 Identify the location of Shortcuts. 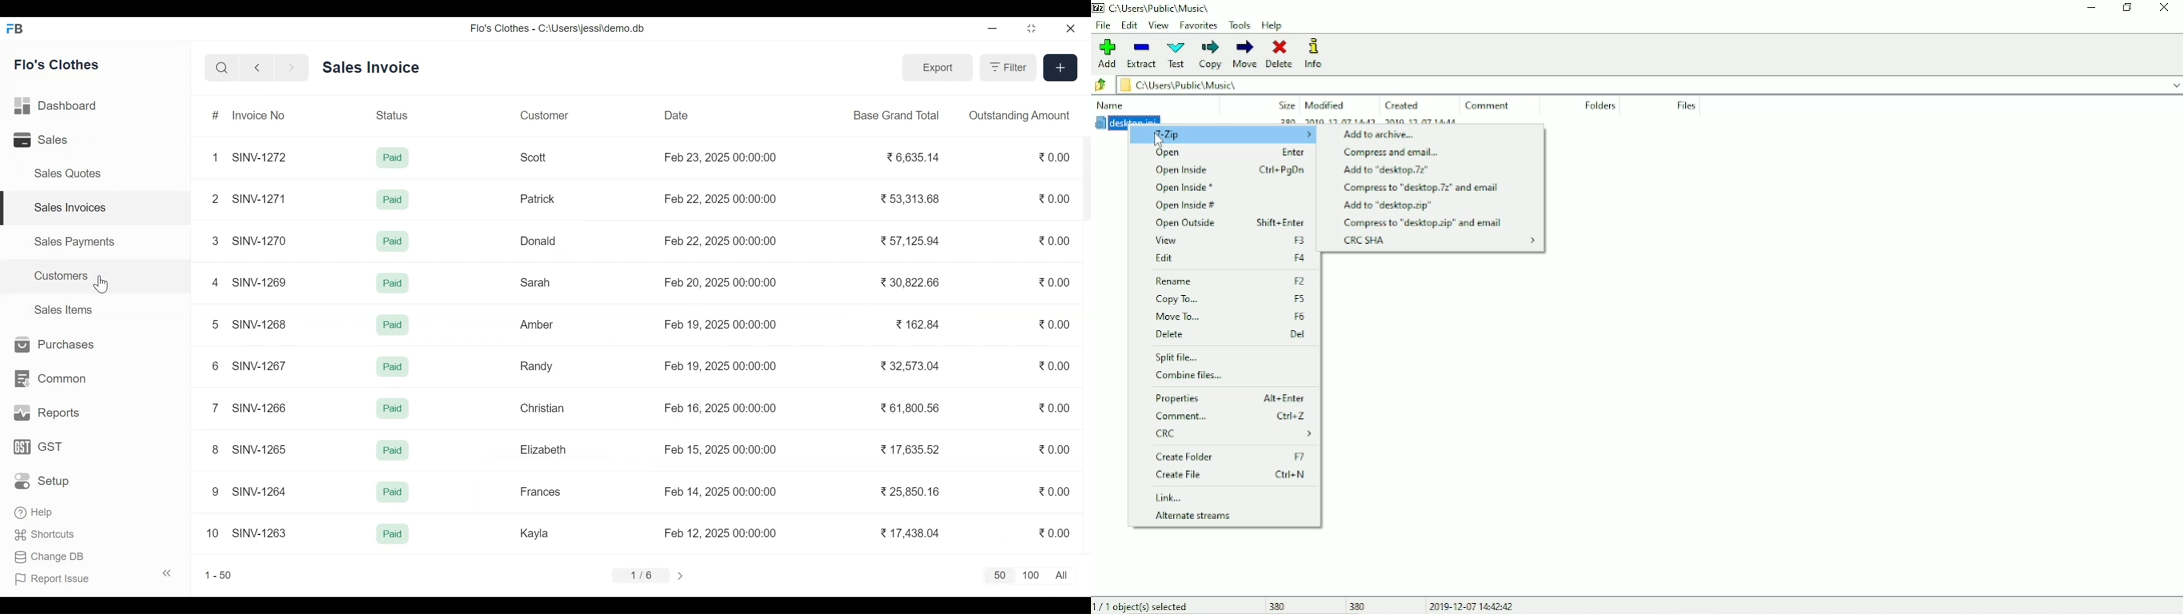
(41, 534).